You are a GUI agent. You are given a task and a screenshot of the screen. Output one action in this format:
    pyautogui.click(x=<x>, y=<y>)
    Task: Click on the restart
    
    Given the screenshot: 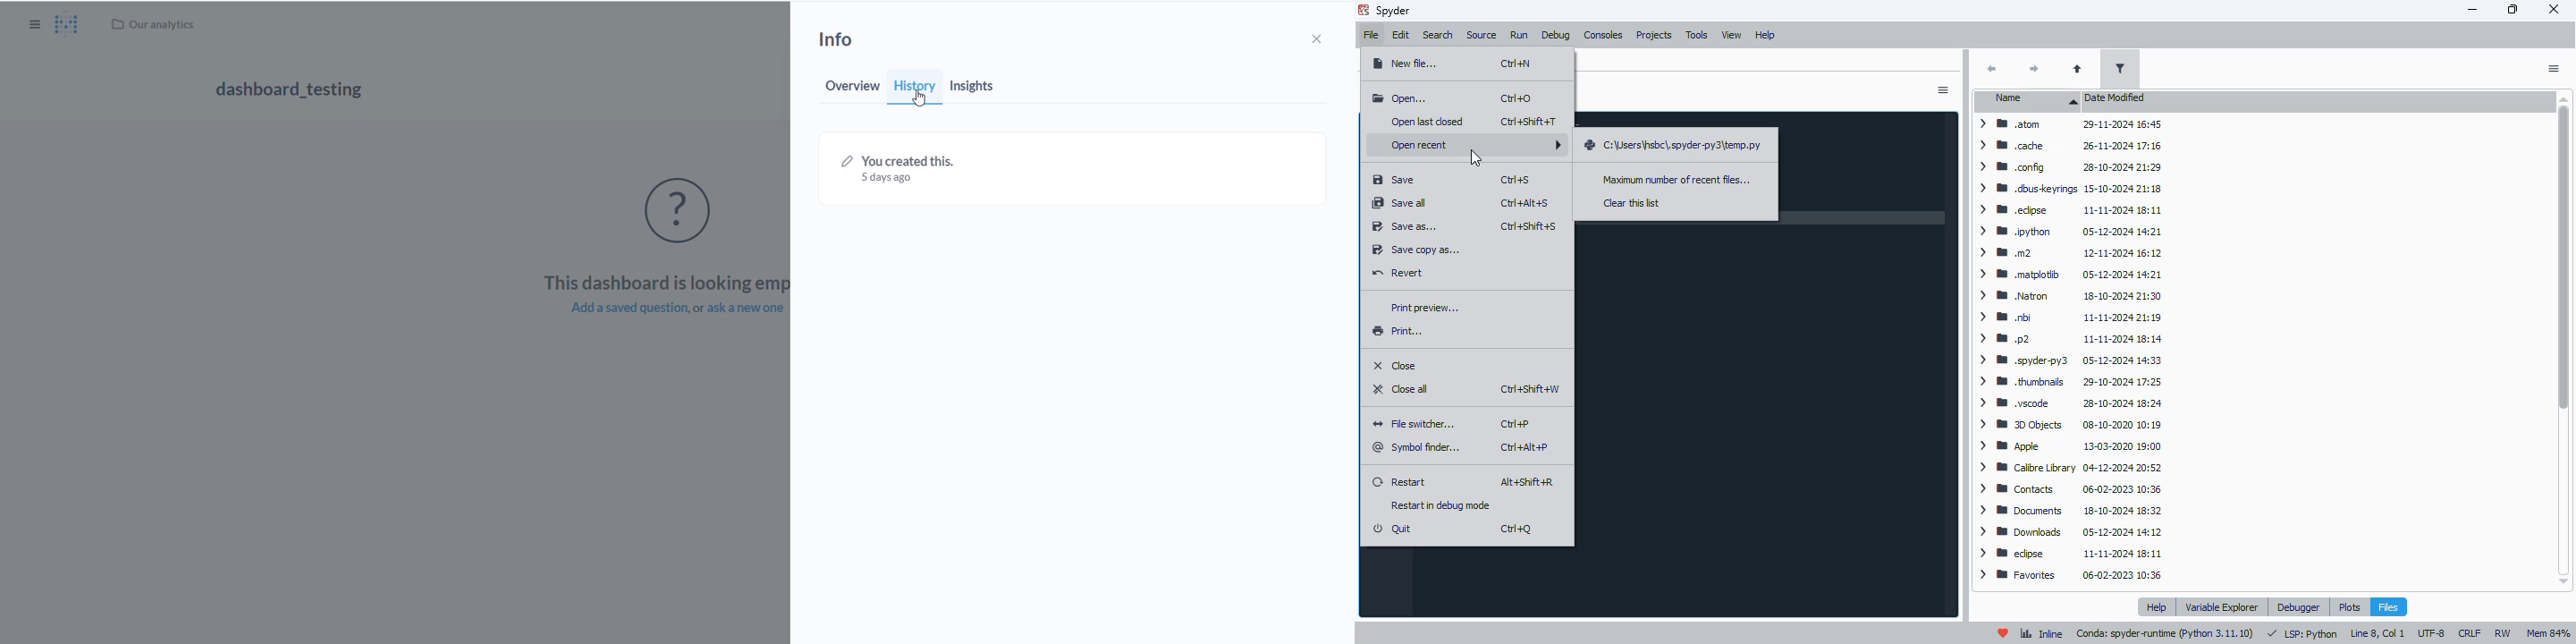 What is the action you would take?
    pyautogui.click(x=1399, y=480)
    